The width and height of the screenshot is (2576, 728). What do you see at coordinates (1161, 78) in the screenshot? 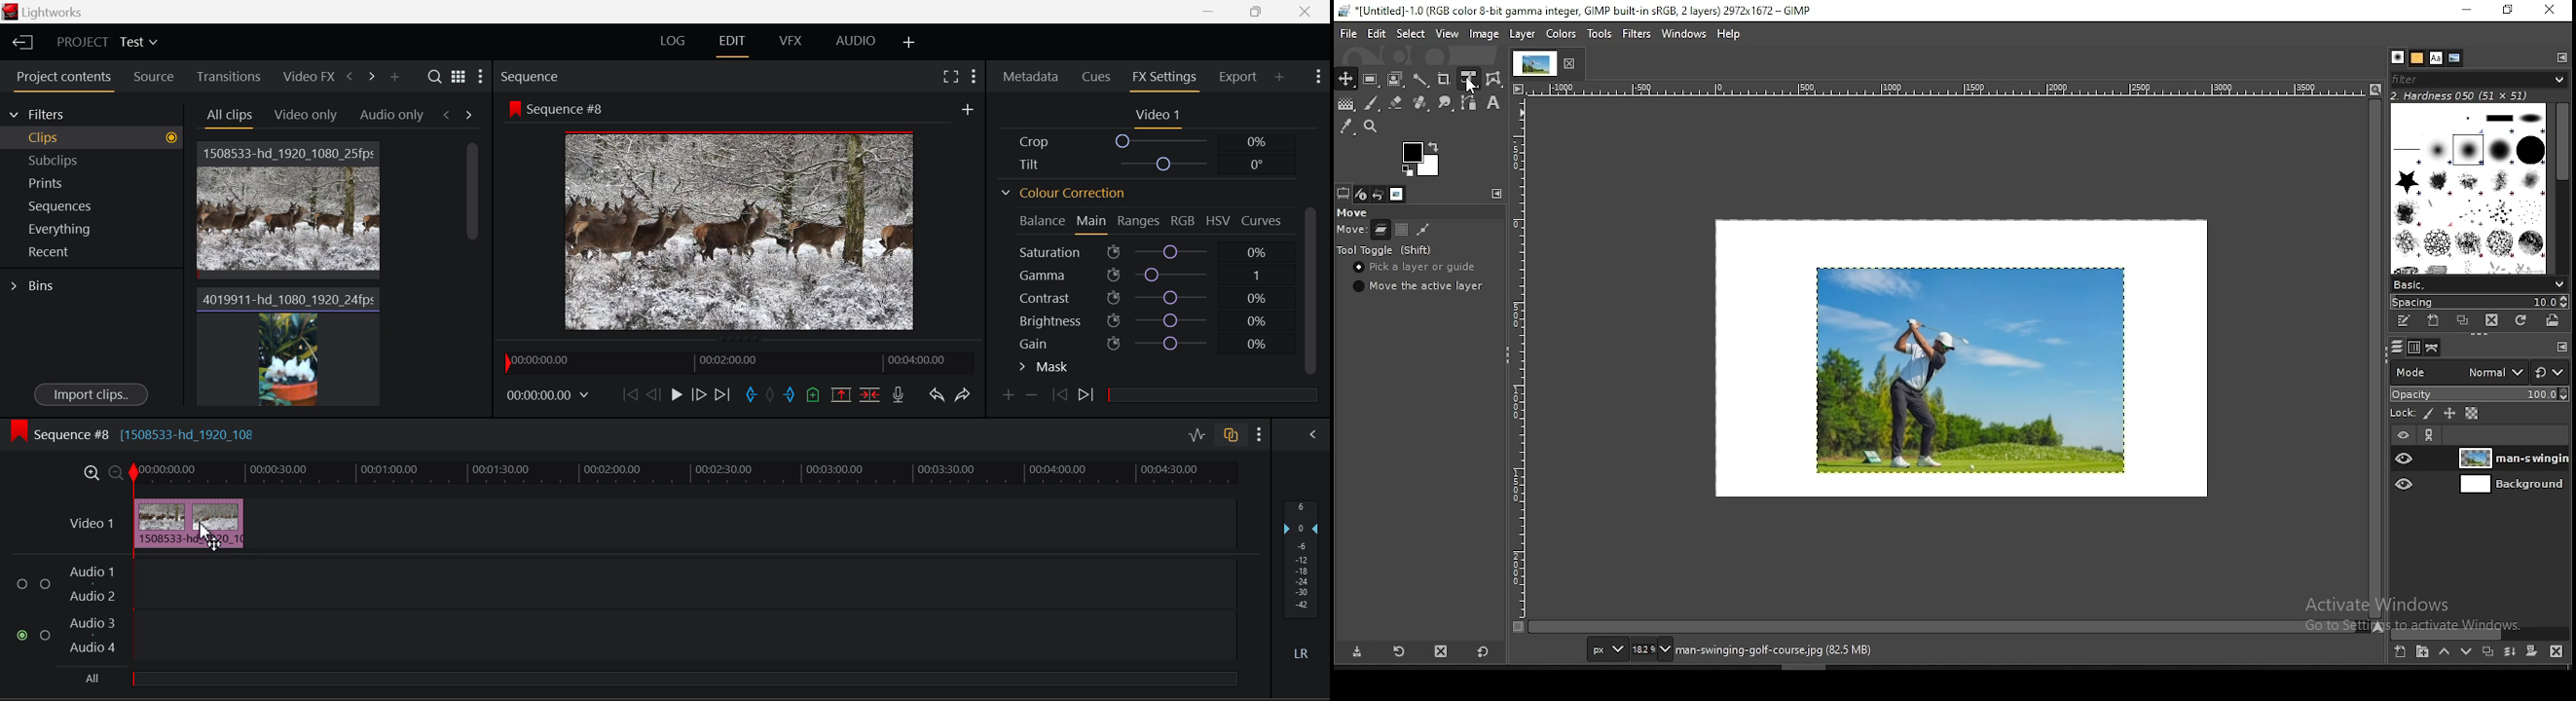
I see `FX Settings` at bounding box center [1161, 78].